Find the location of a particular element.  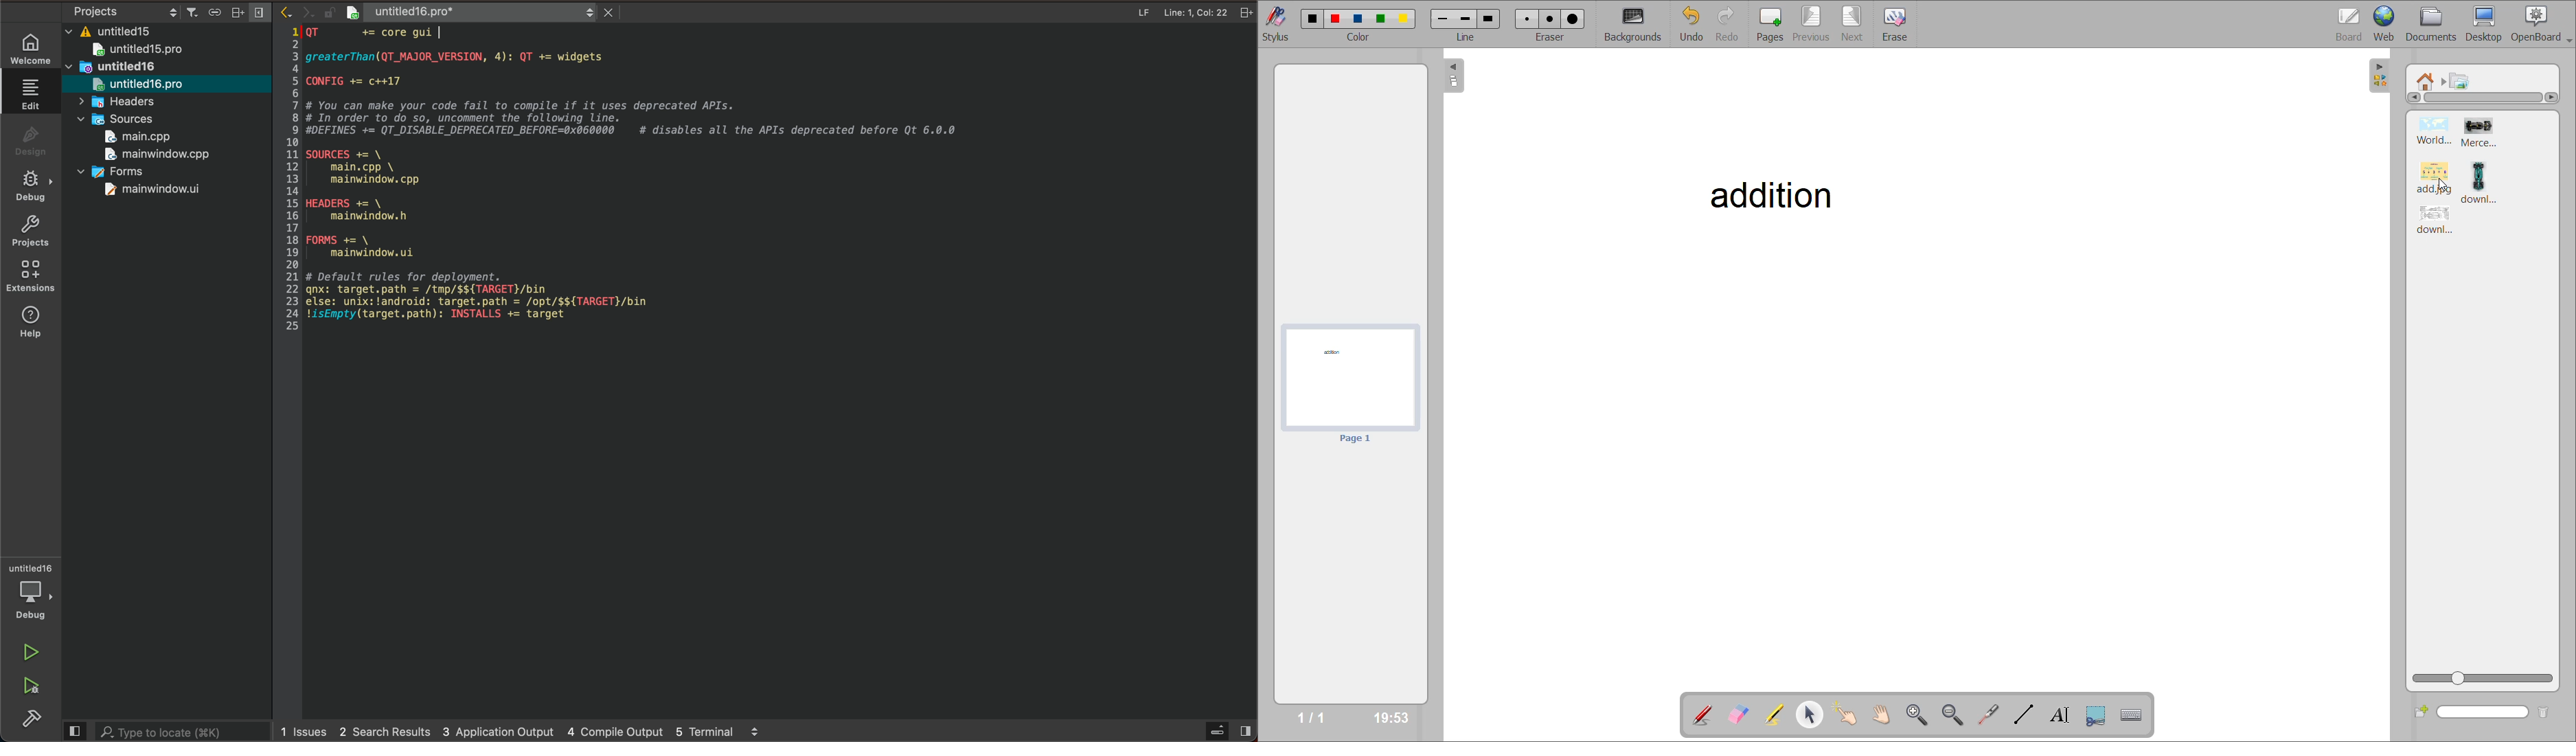

zoom out is located at coordinates (1952, 712).